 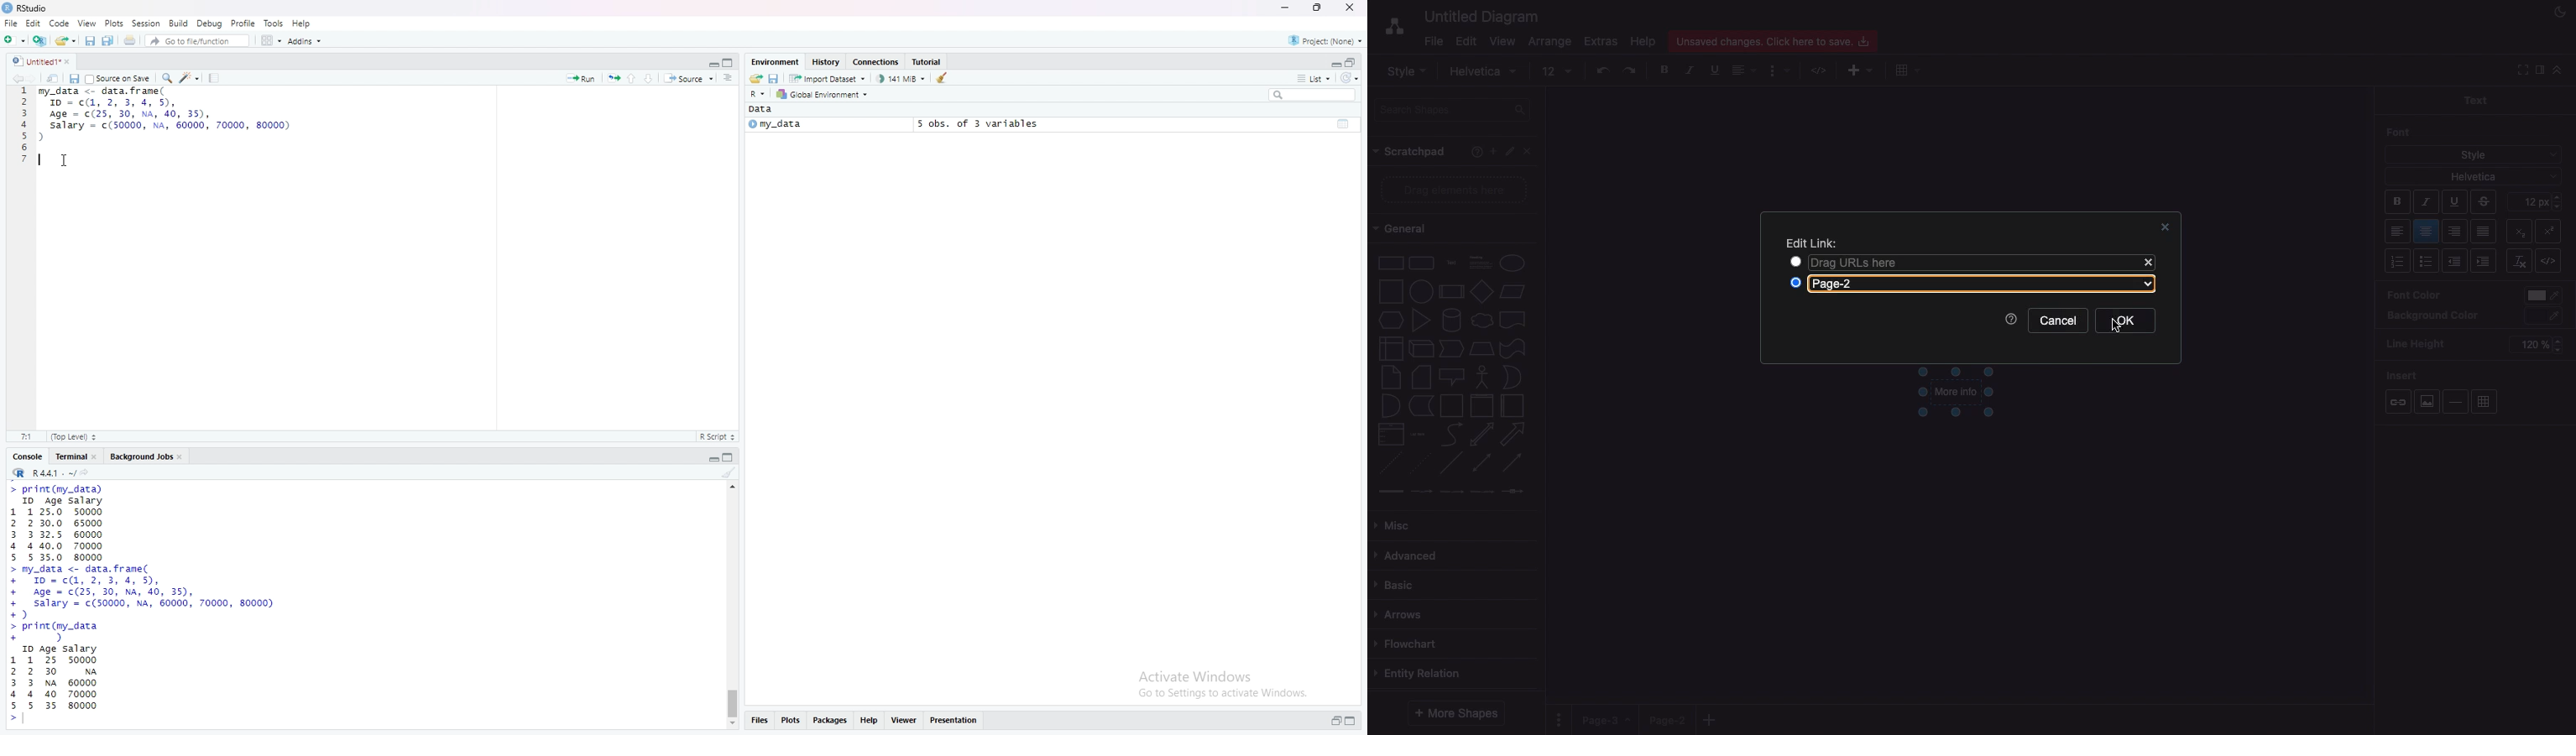 I want to click on source, so click(x=690, y=80).